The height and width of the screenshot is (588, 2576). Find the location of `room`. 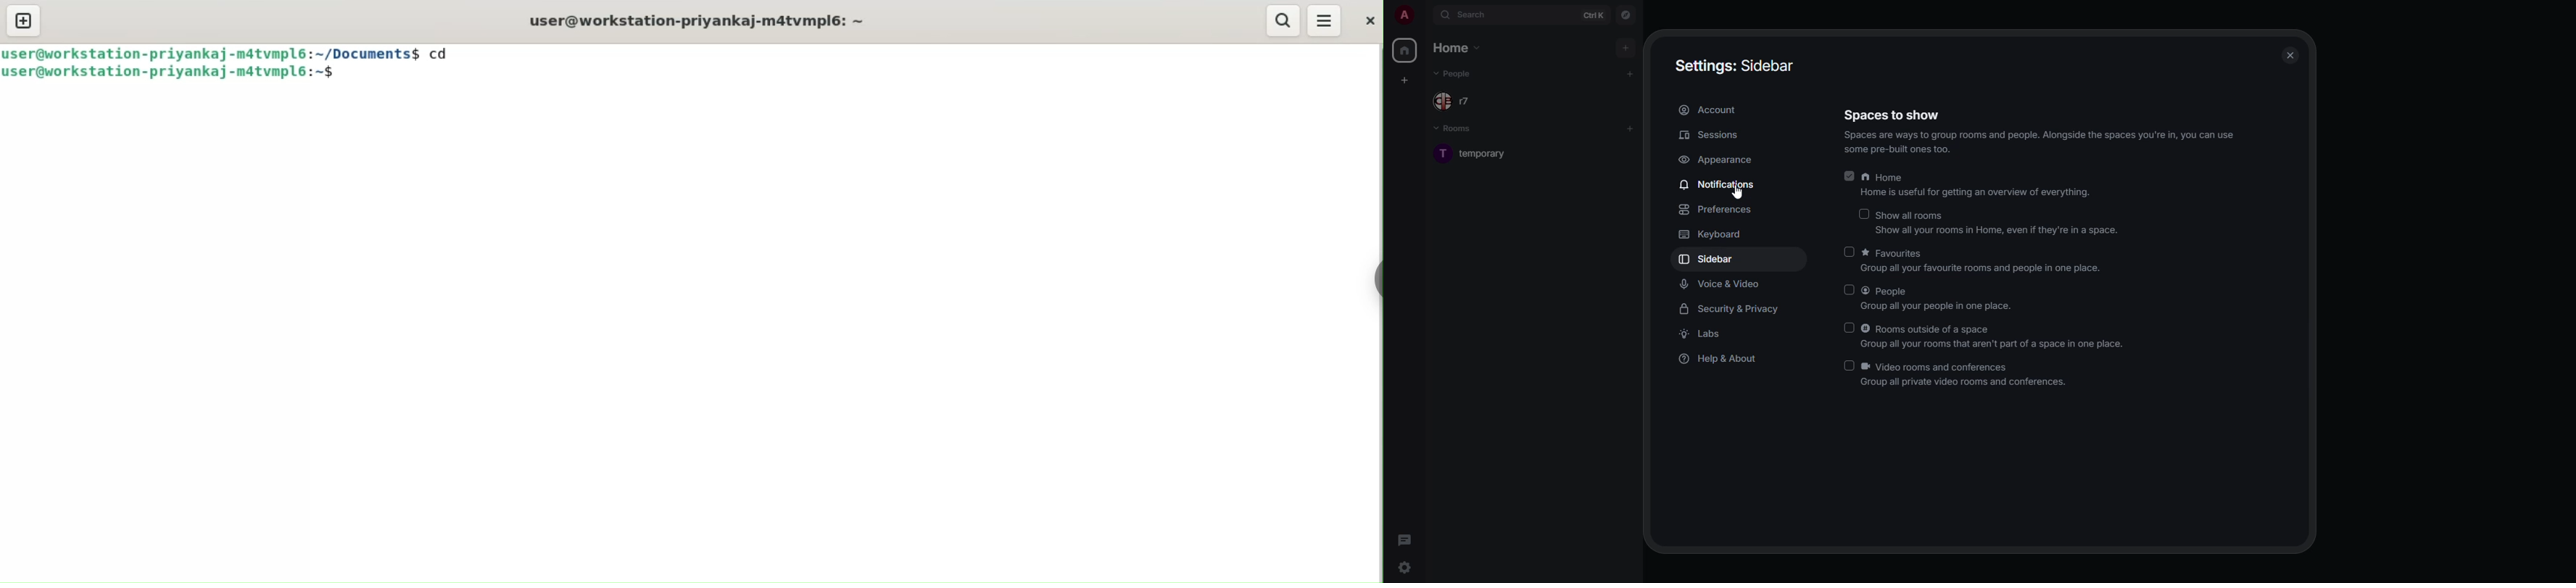

room is located at coordinates (1488, 153).